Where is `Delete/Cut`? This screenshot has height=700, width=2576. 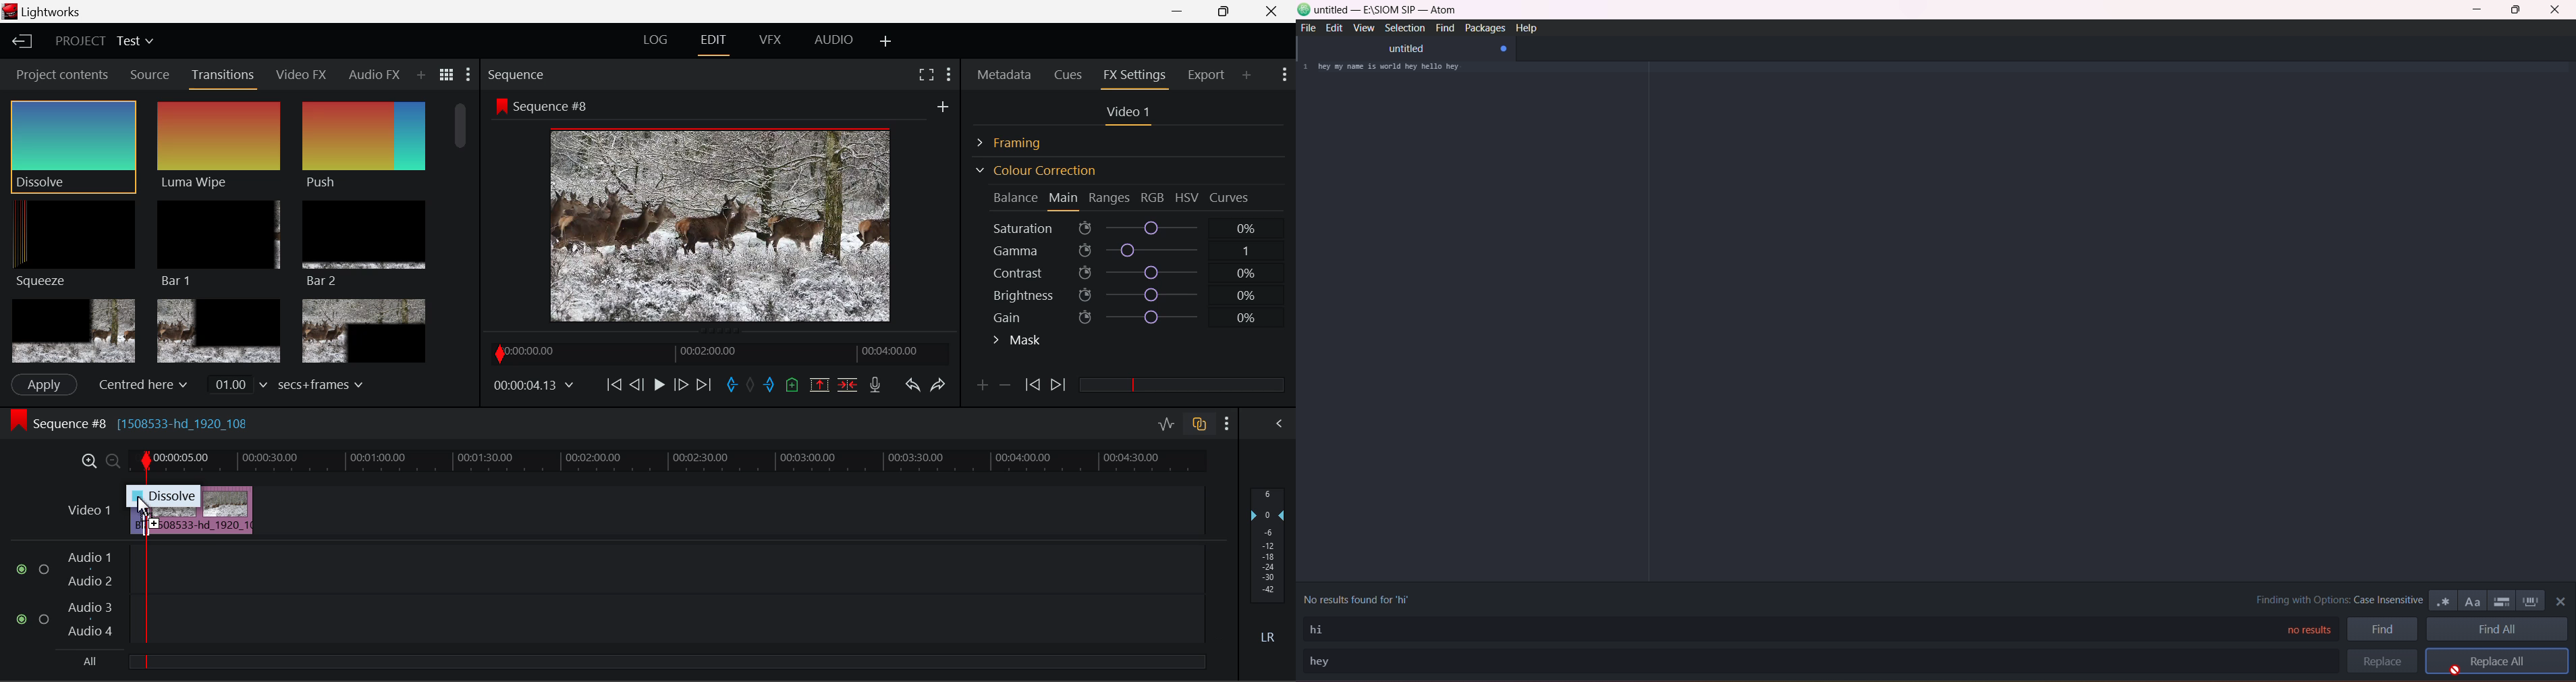
Delete/Cut is located at coordinates (848, 384).